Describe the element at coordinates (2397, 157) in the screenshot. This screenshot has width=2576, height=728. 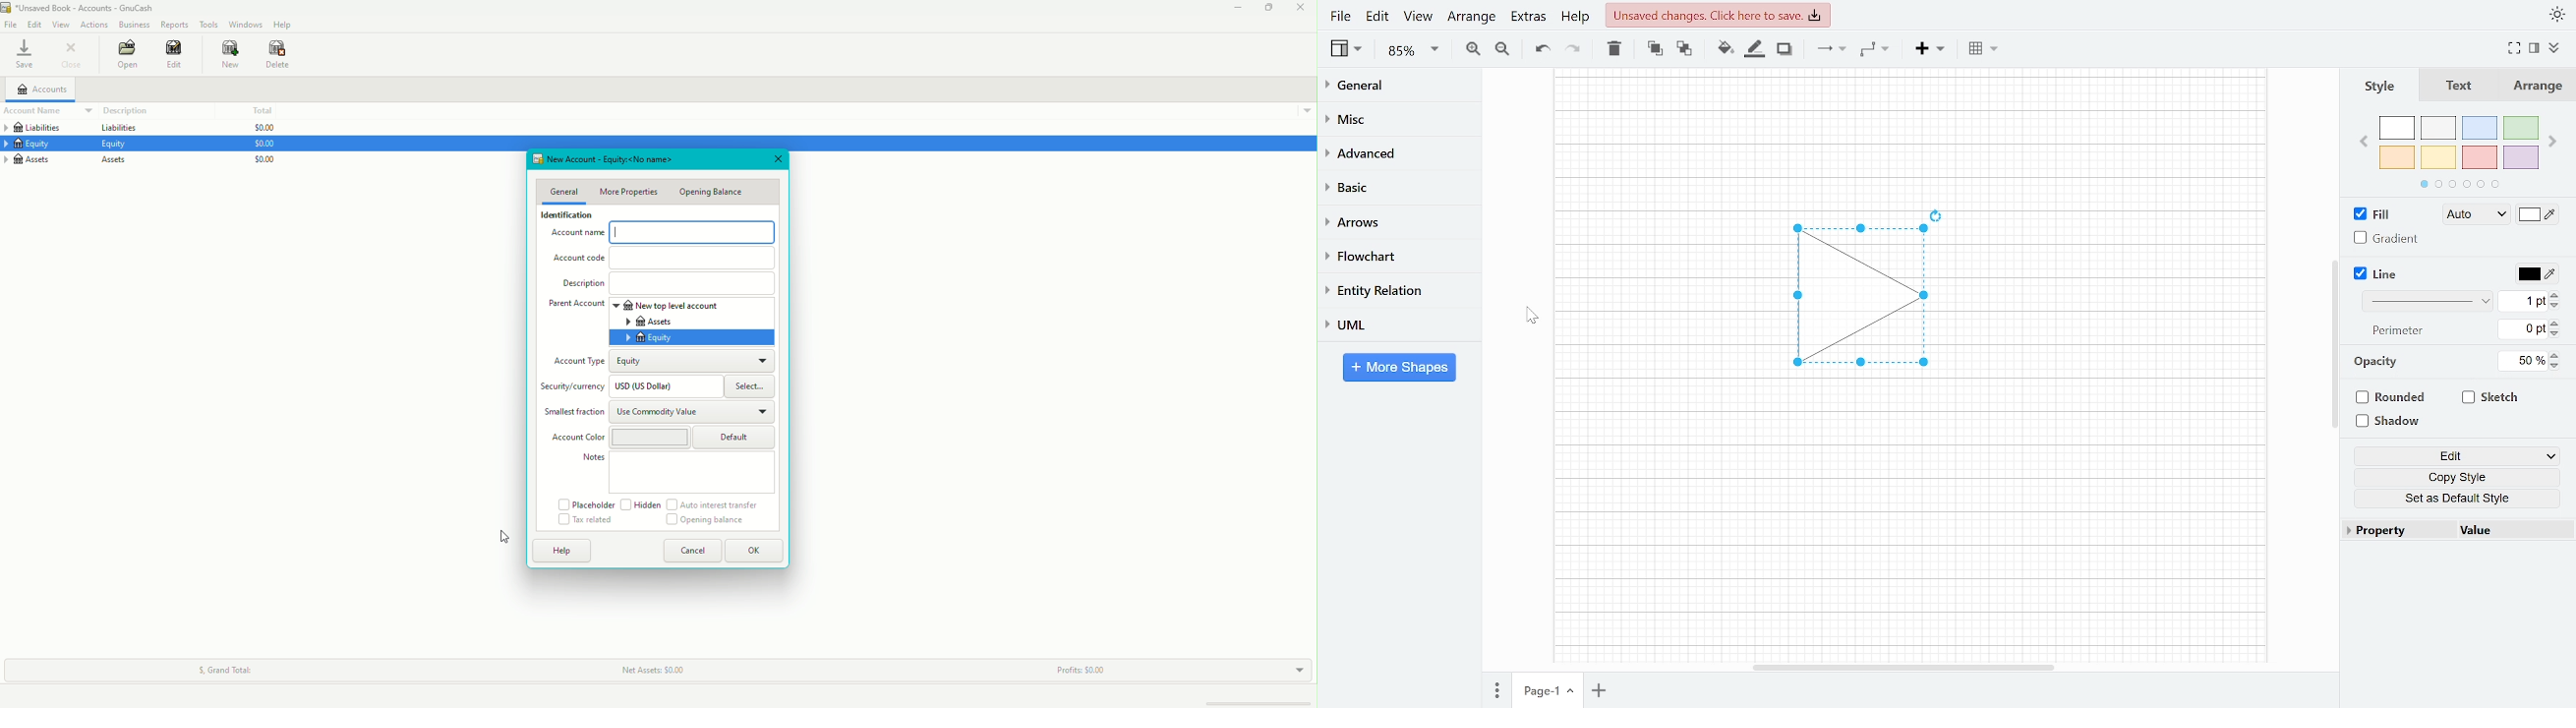
I see `orange` at that location.